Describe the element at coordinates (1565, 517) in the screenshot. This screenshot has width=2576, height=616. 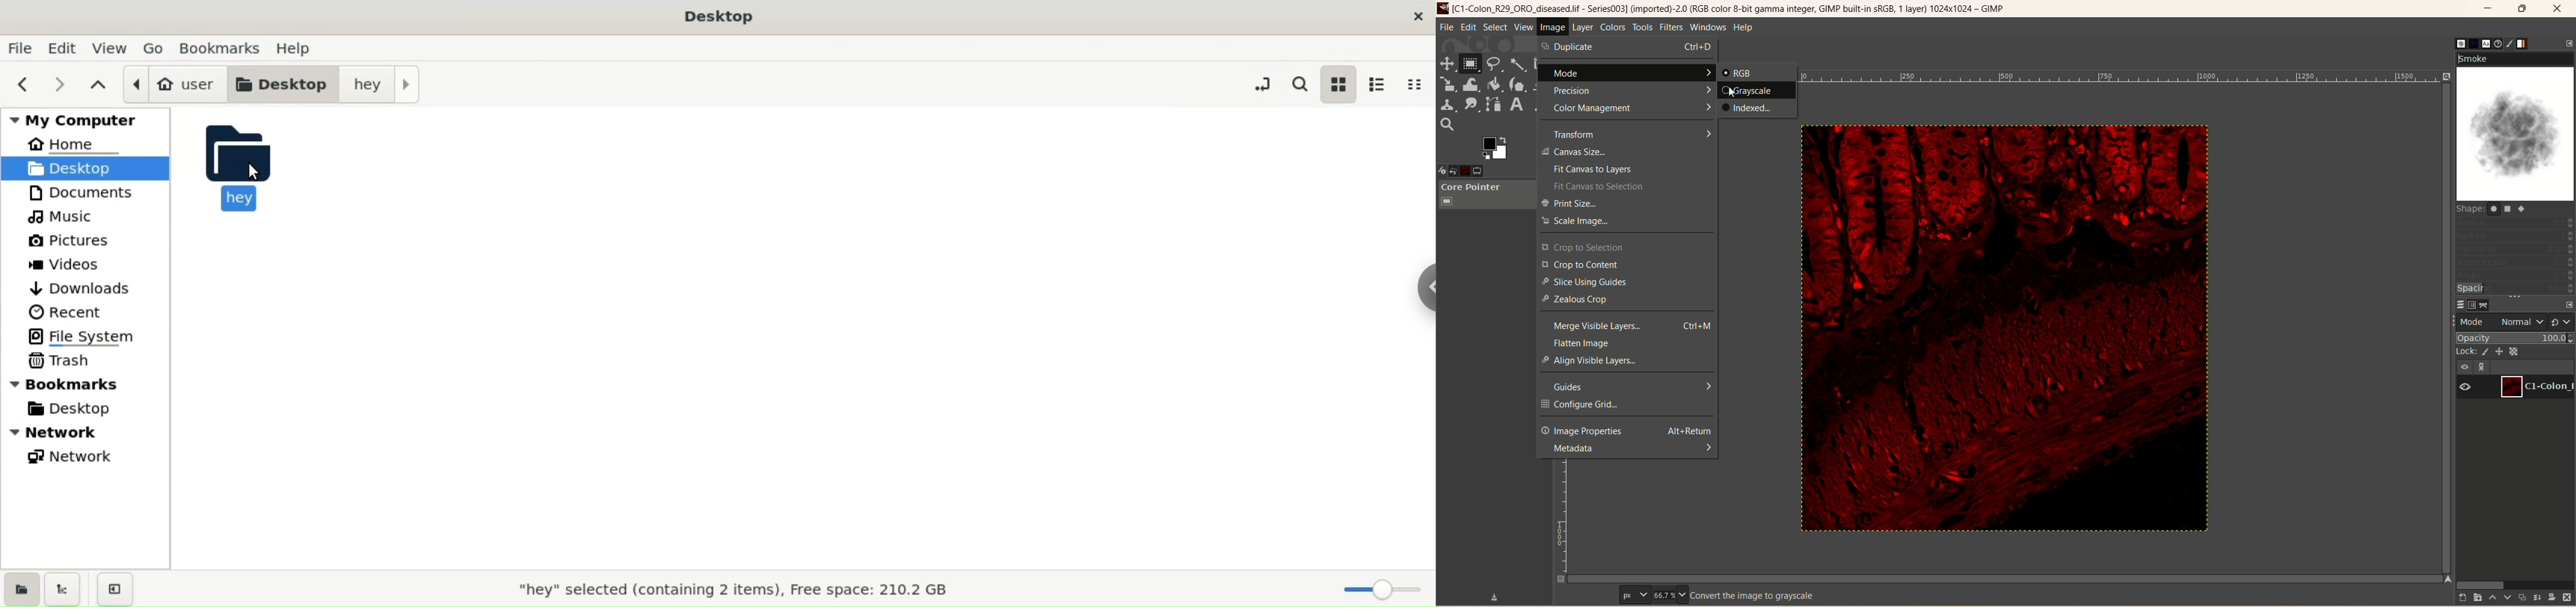
I see `scale bar` at that location.